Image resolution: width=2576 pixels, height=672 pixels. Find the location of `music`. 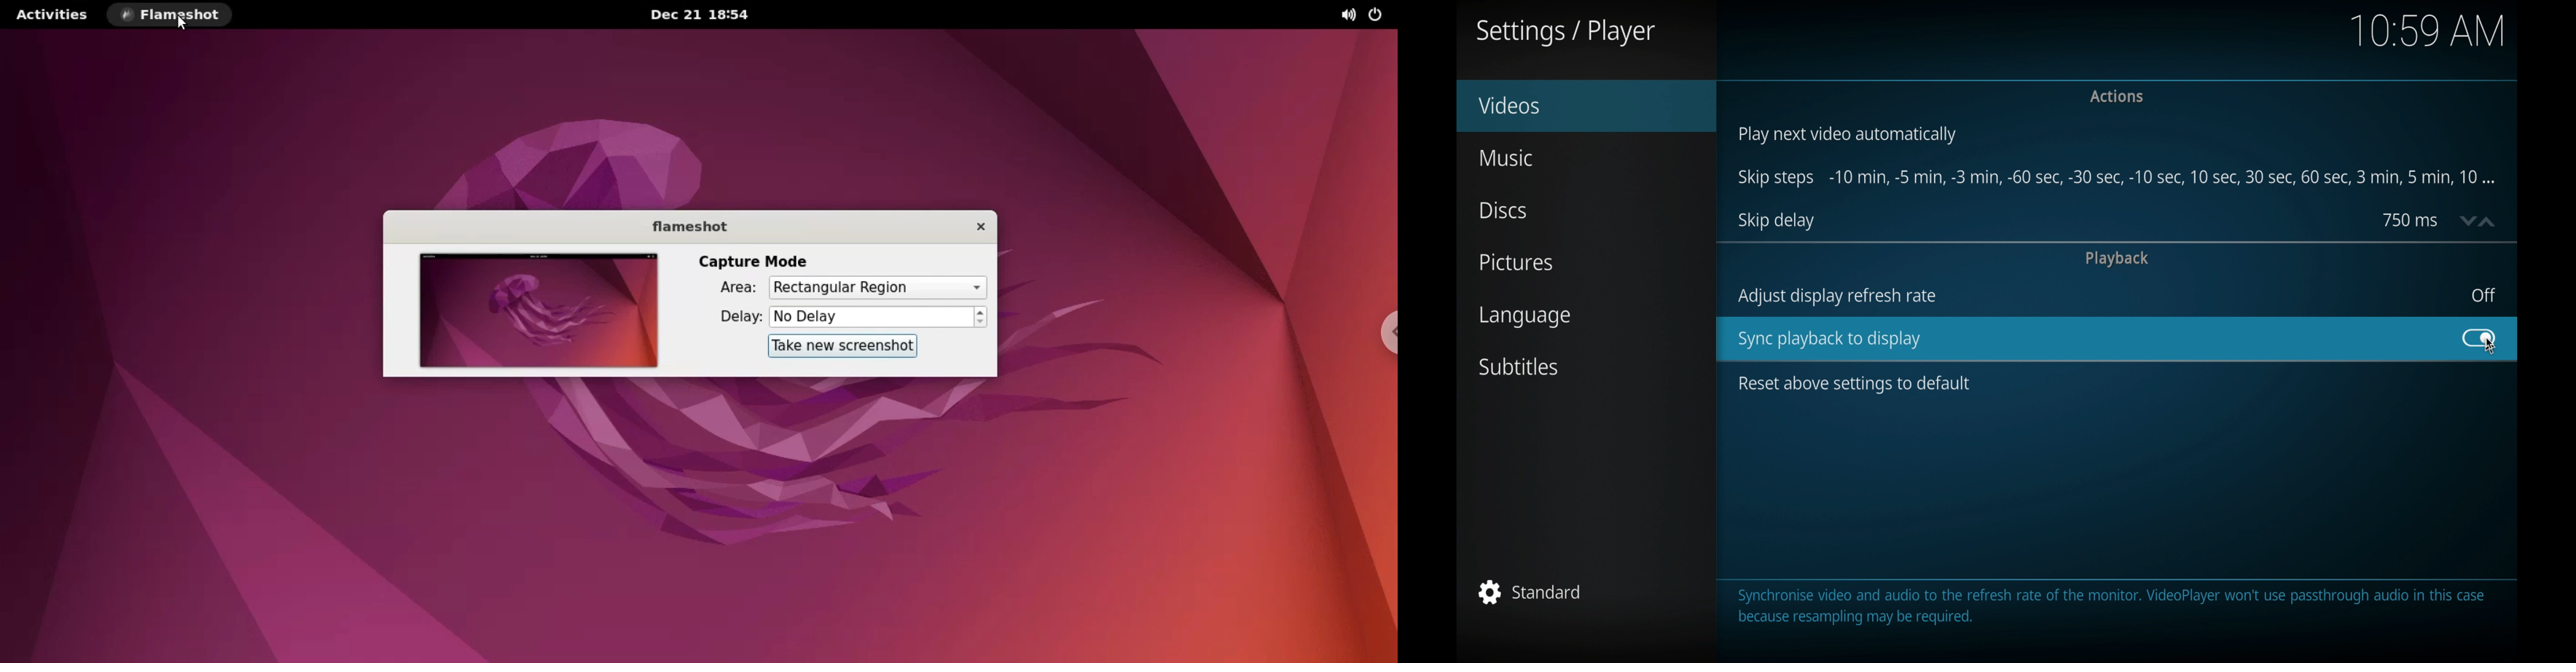

music is located at coordinates (1508, 158).